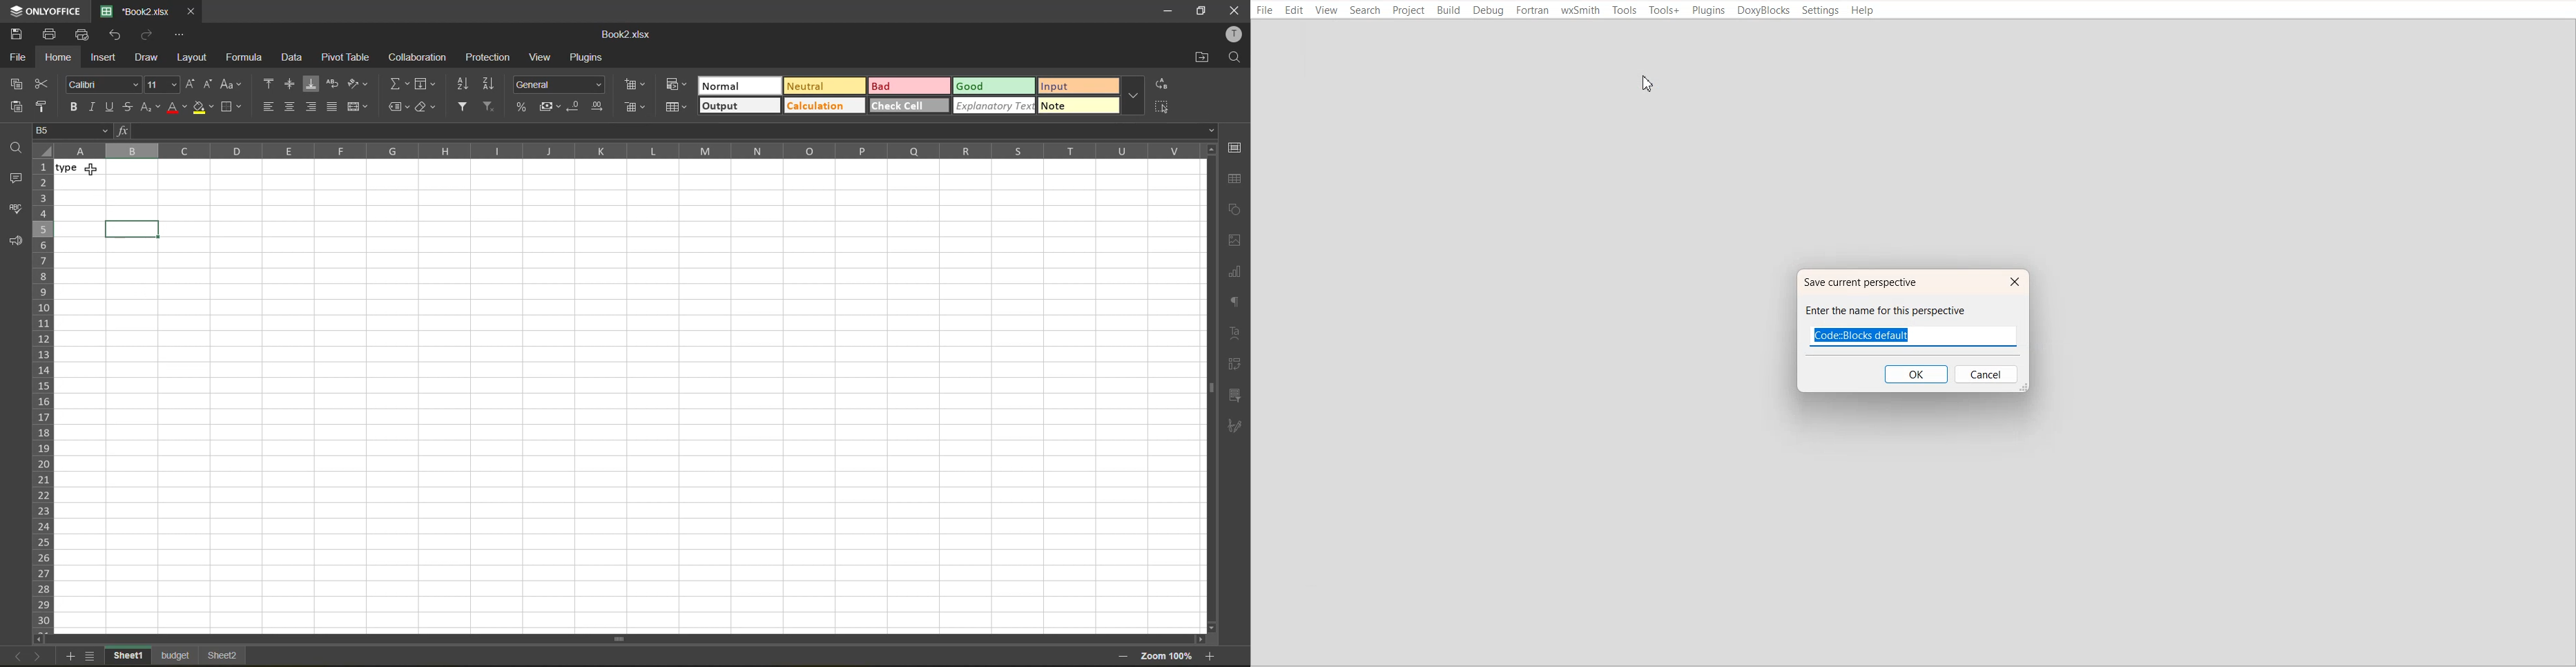 This screenshot has height=672, width=2576. Describe the element at coordinates (1409, 11) in the screenshot. I see `Project` at that location.